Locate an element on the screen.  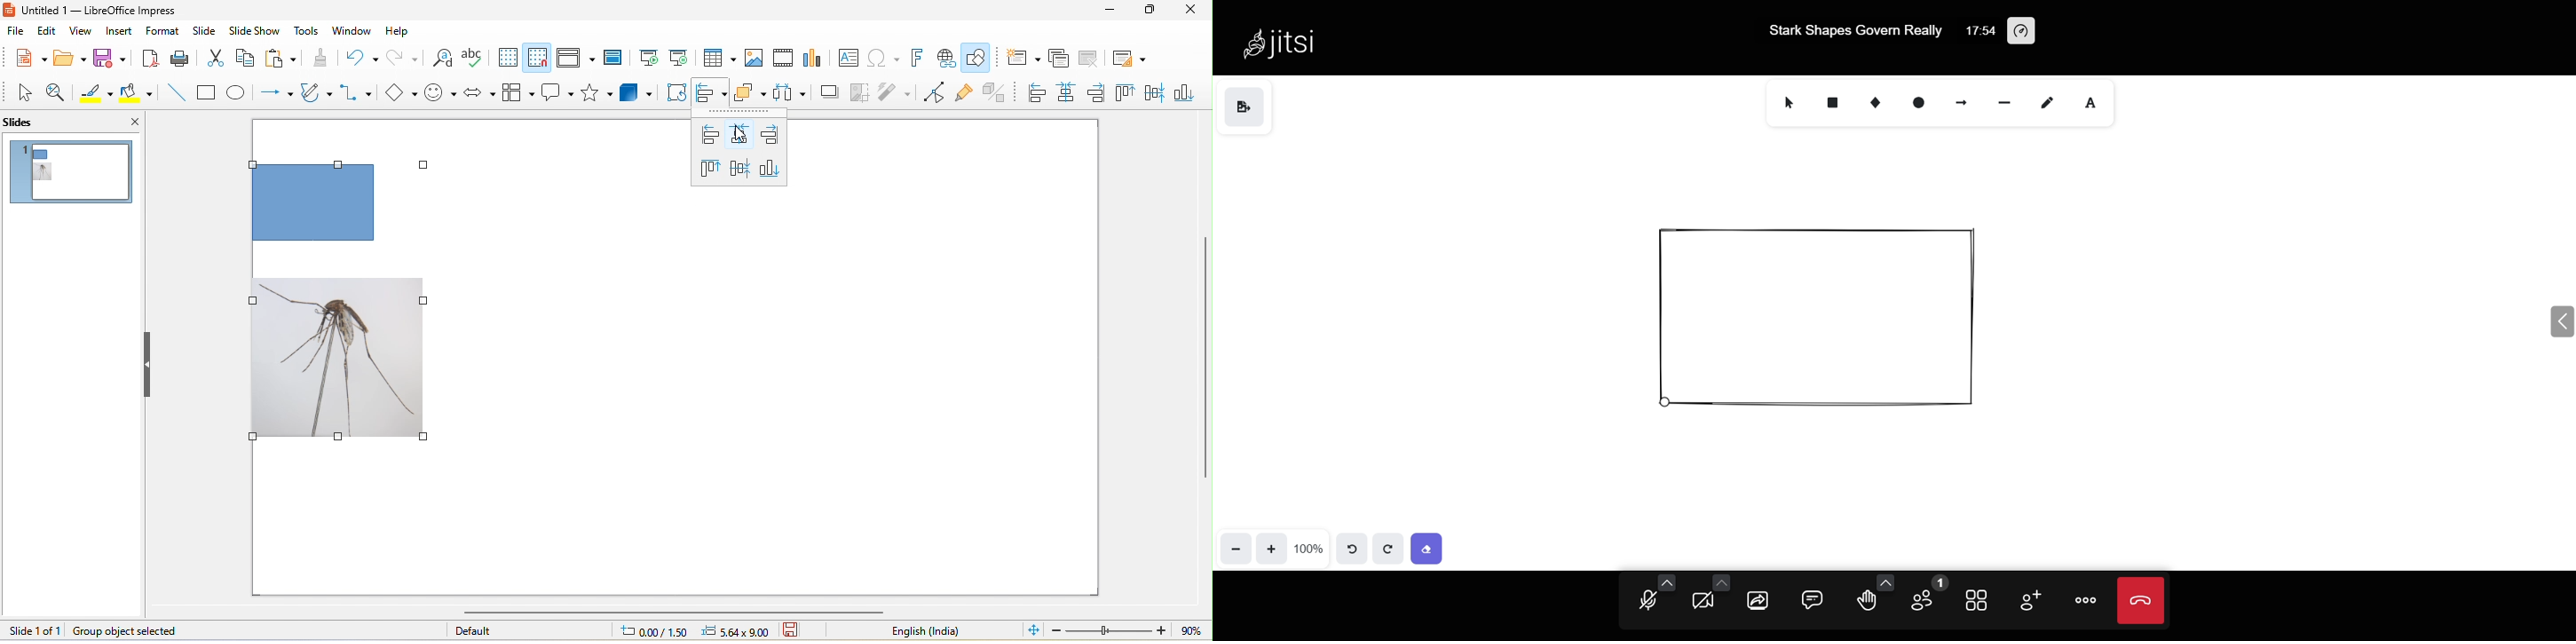
gluepoint function is located at coordinates (966, 93).